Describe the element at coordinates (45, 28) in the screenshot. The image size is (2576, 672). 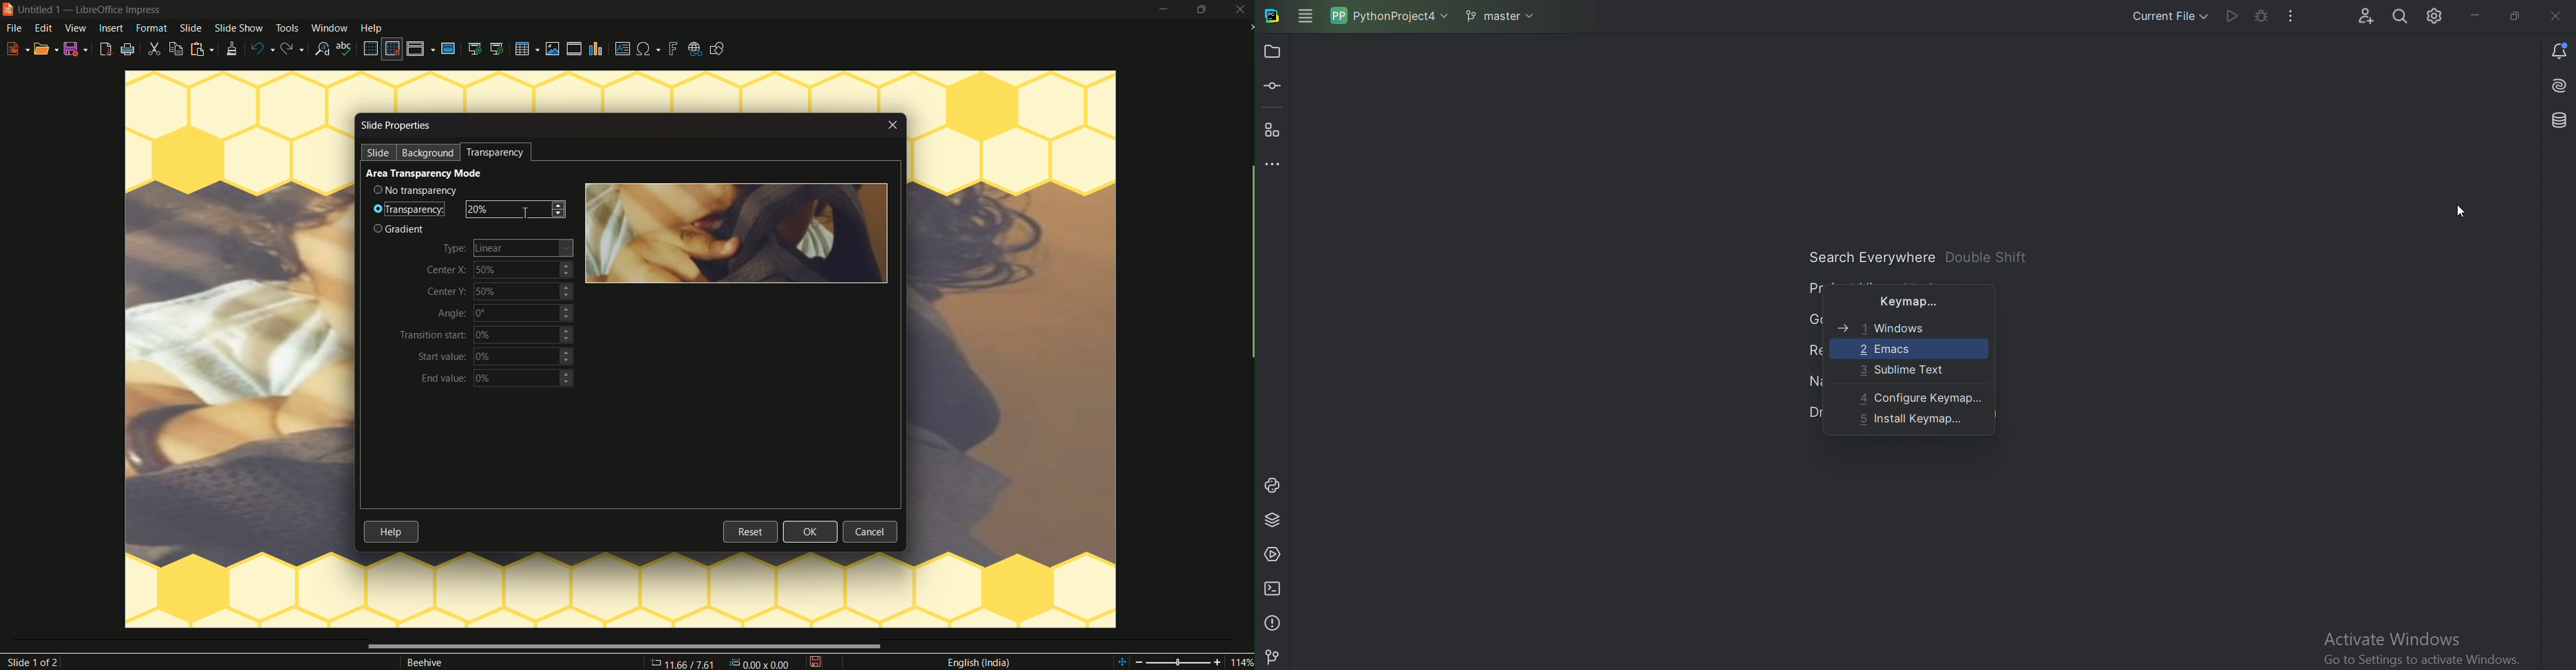
I see `edit` at that location.